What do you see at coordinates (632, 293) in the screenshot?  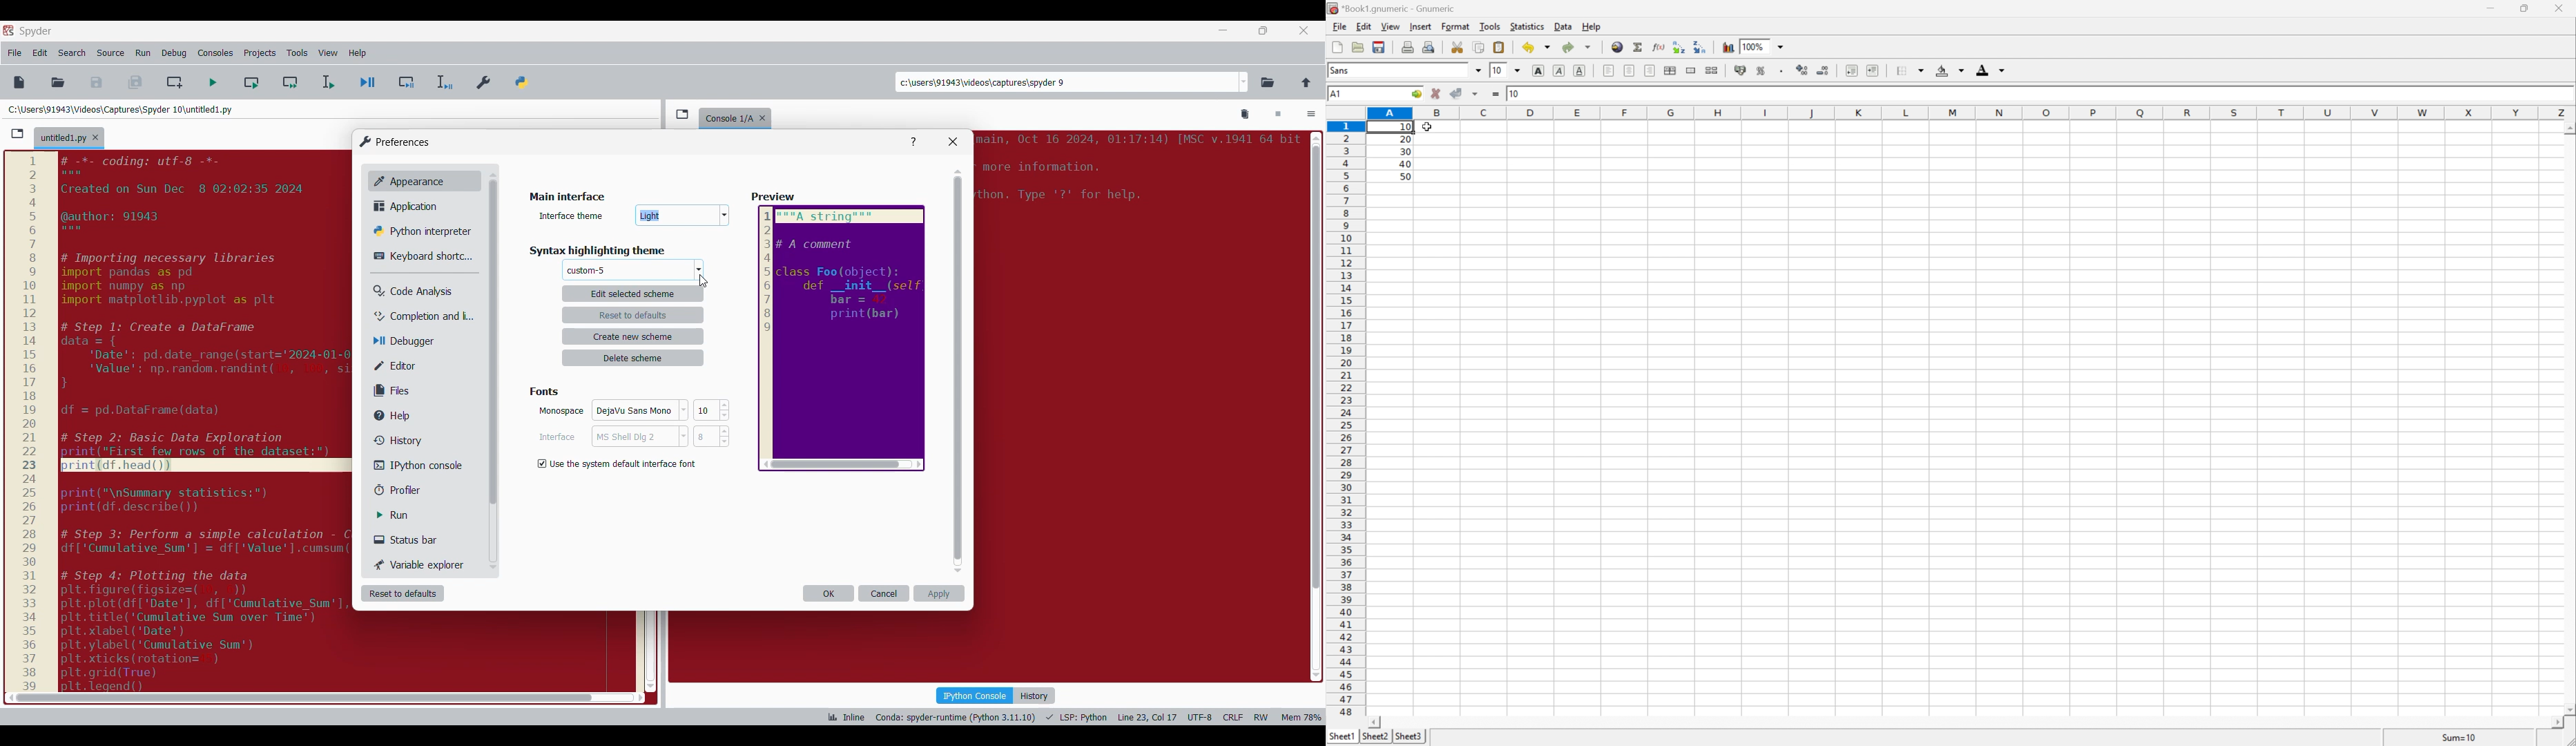 I see `edit selected scheme` at bounding box center [632, 293].